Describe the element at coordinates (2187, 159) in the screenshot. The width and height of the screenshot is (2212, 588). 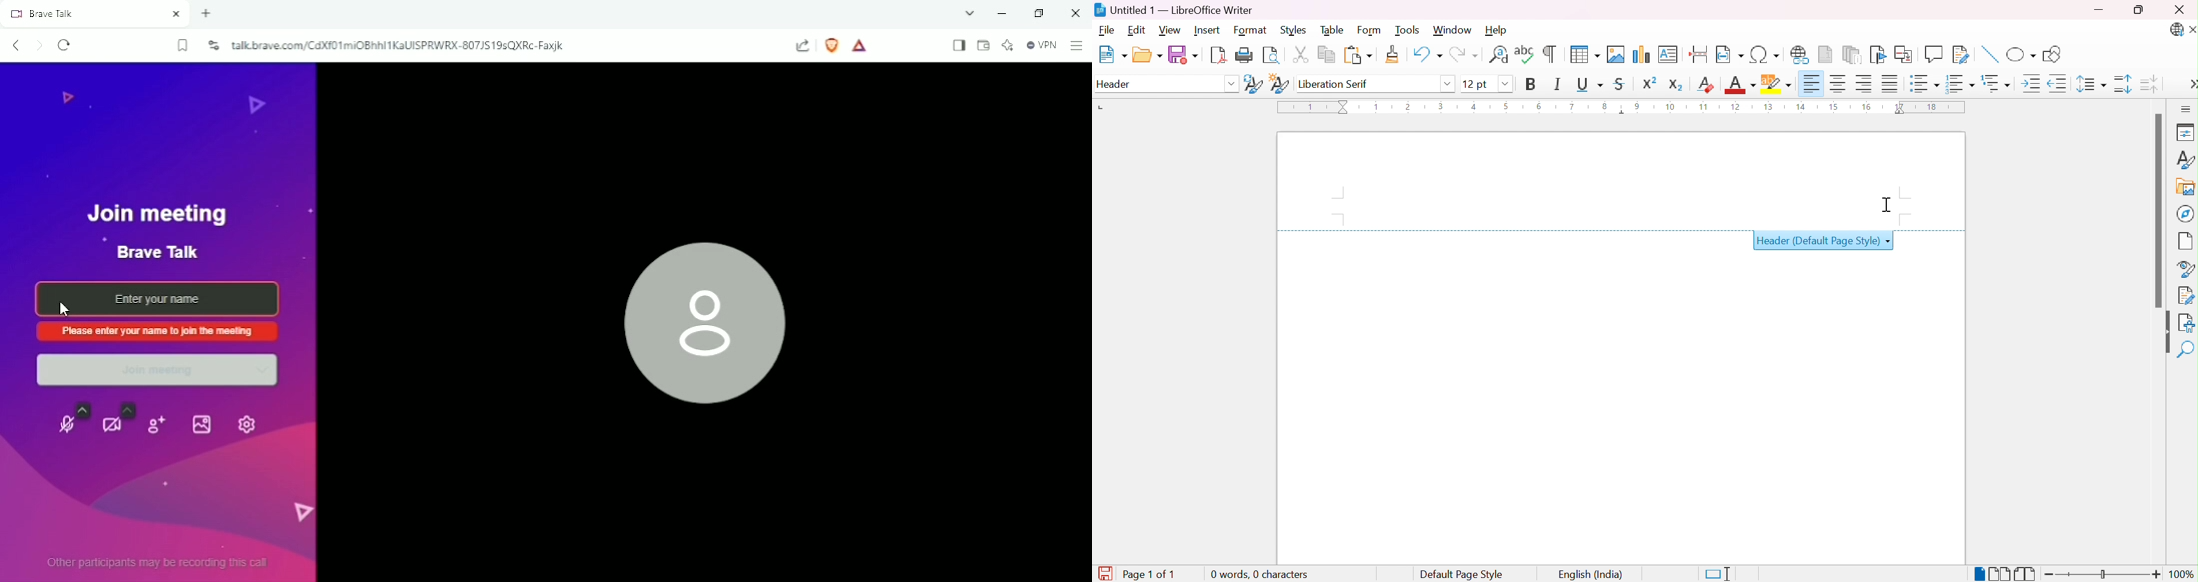
I see `Styles` at that location.